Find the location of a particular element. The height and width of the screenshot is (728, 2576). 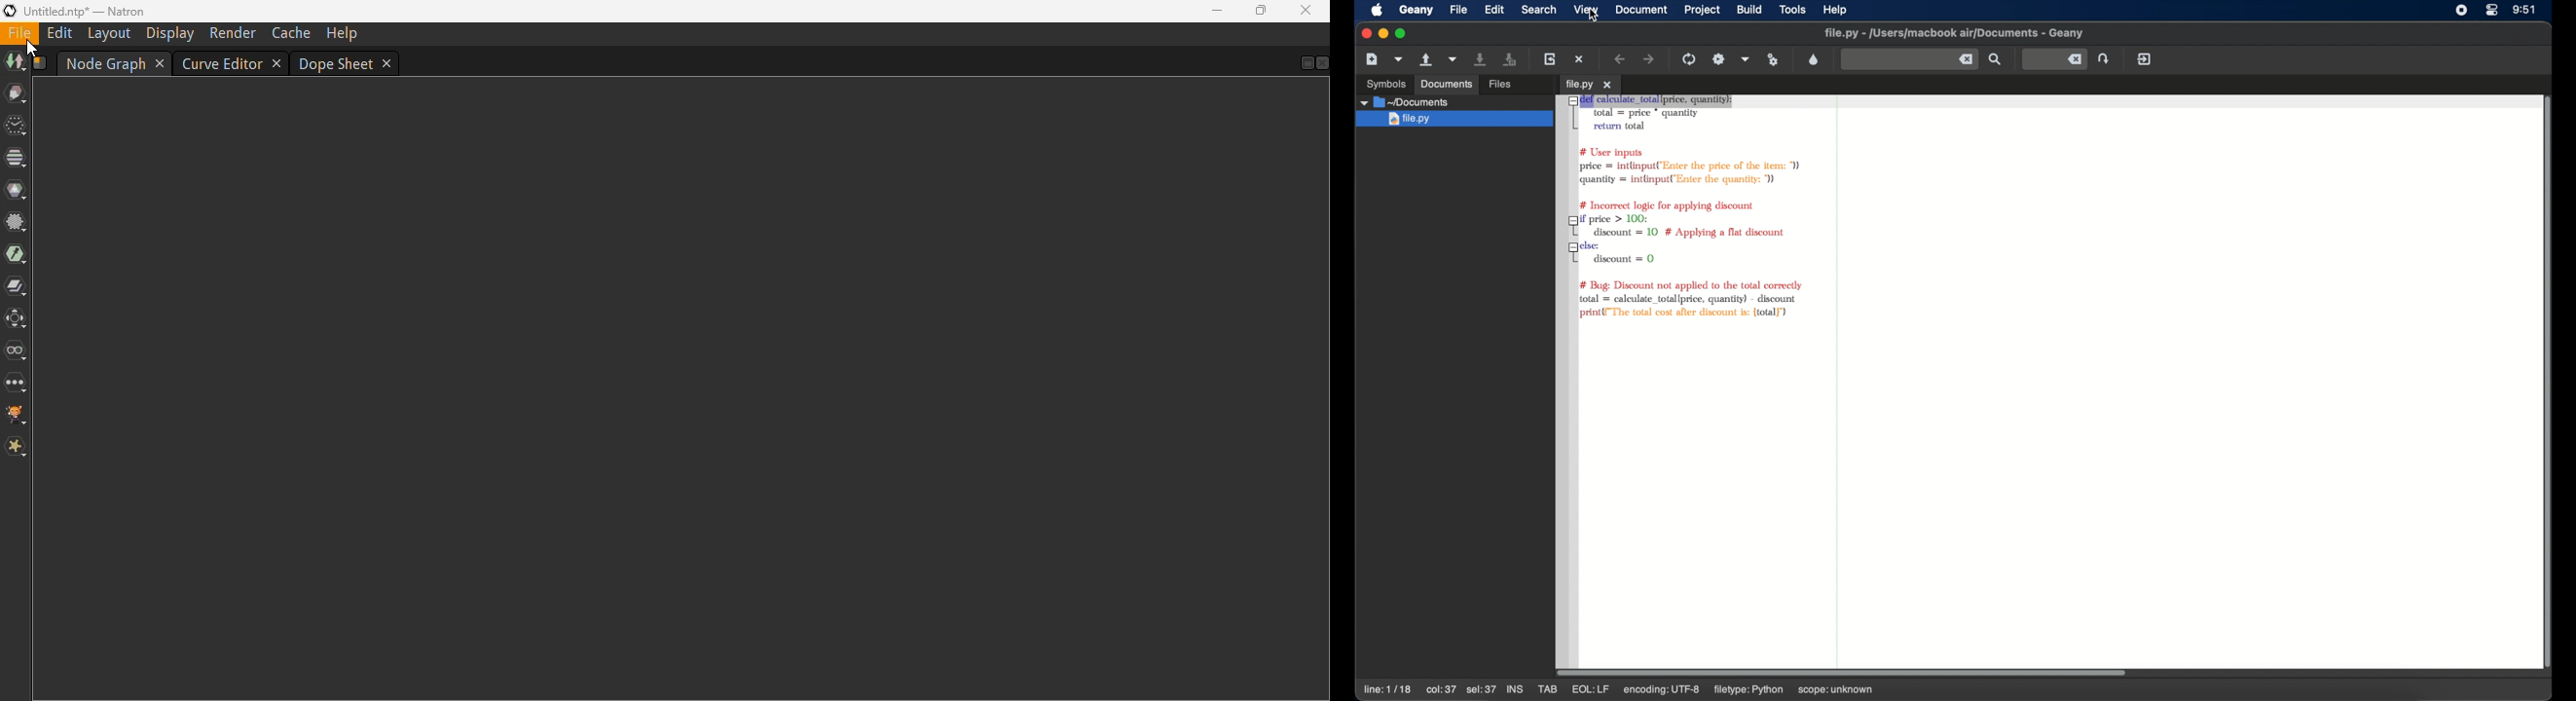

sel:37 is located at coordinates (1481, 690).